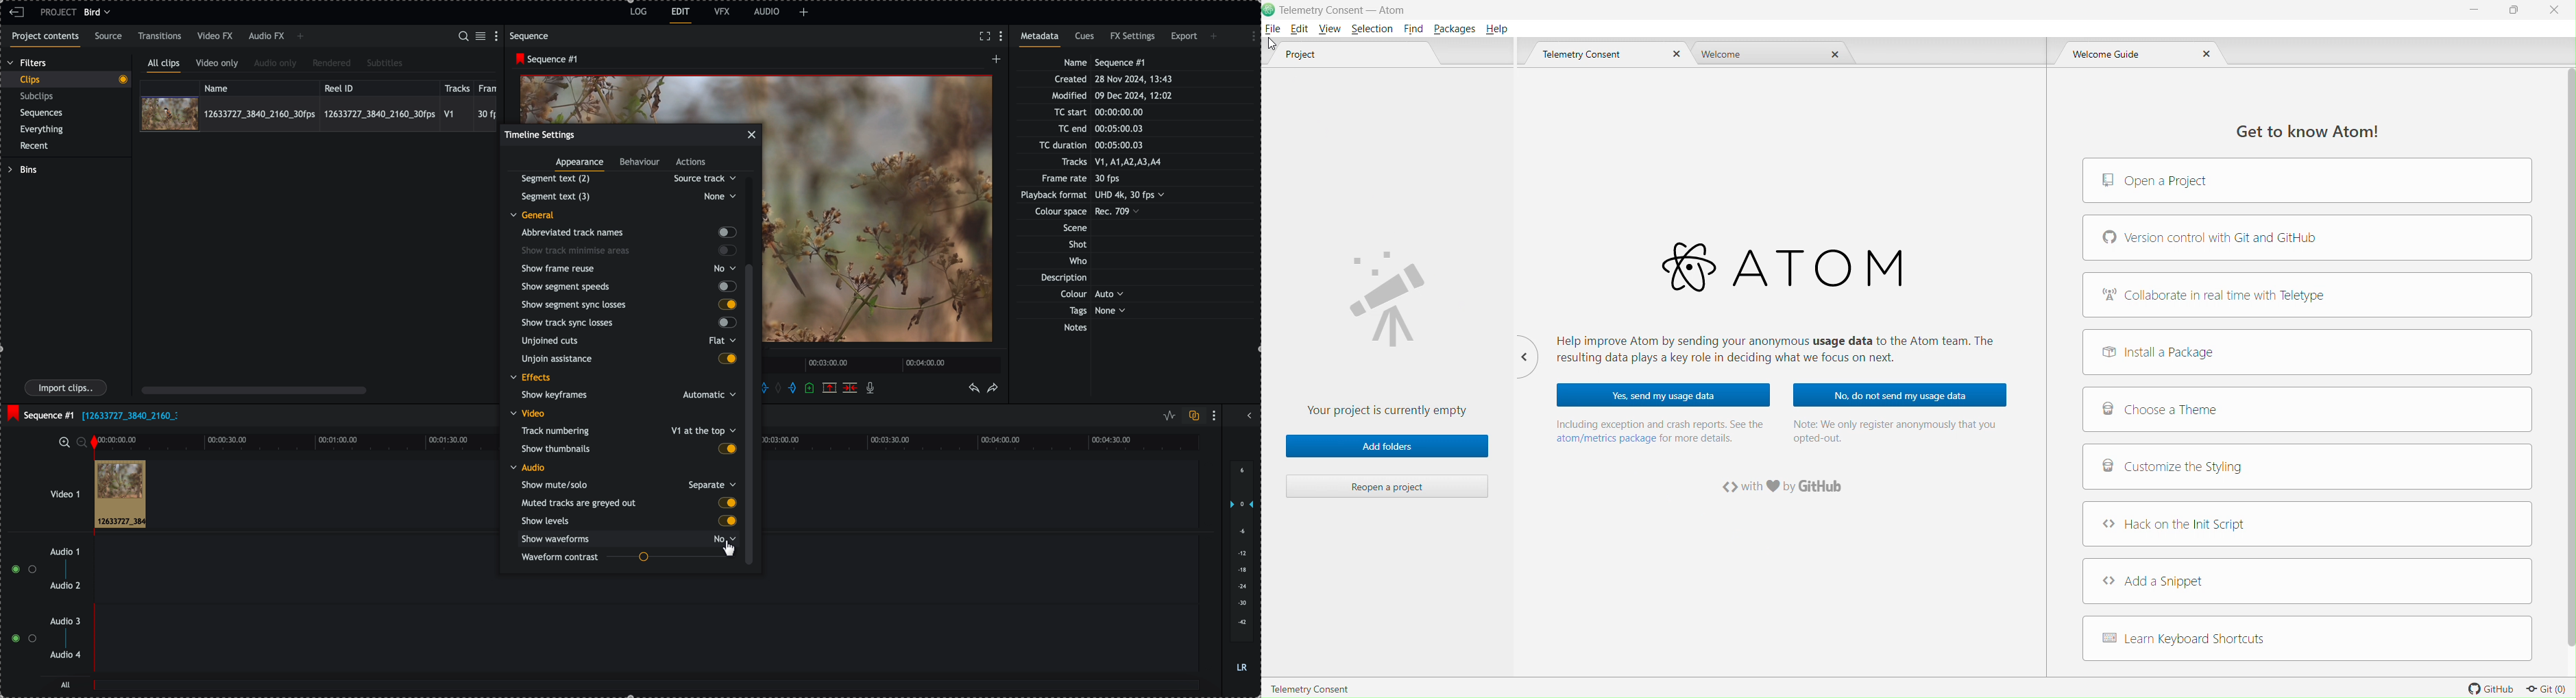 Image resolution: width=2576 pixels, height=700 pixels. Describe the element at coordinates (627, 521) in the screenshot. I see `show levels` at that location.